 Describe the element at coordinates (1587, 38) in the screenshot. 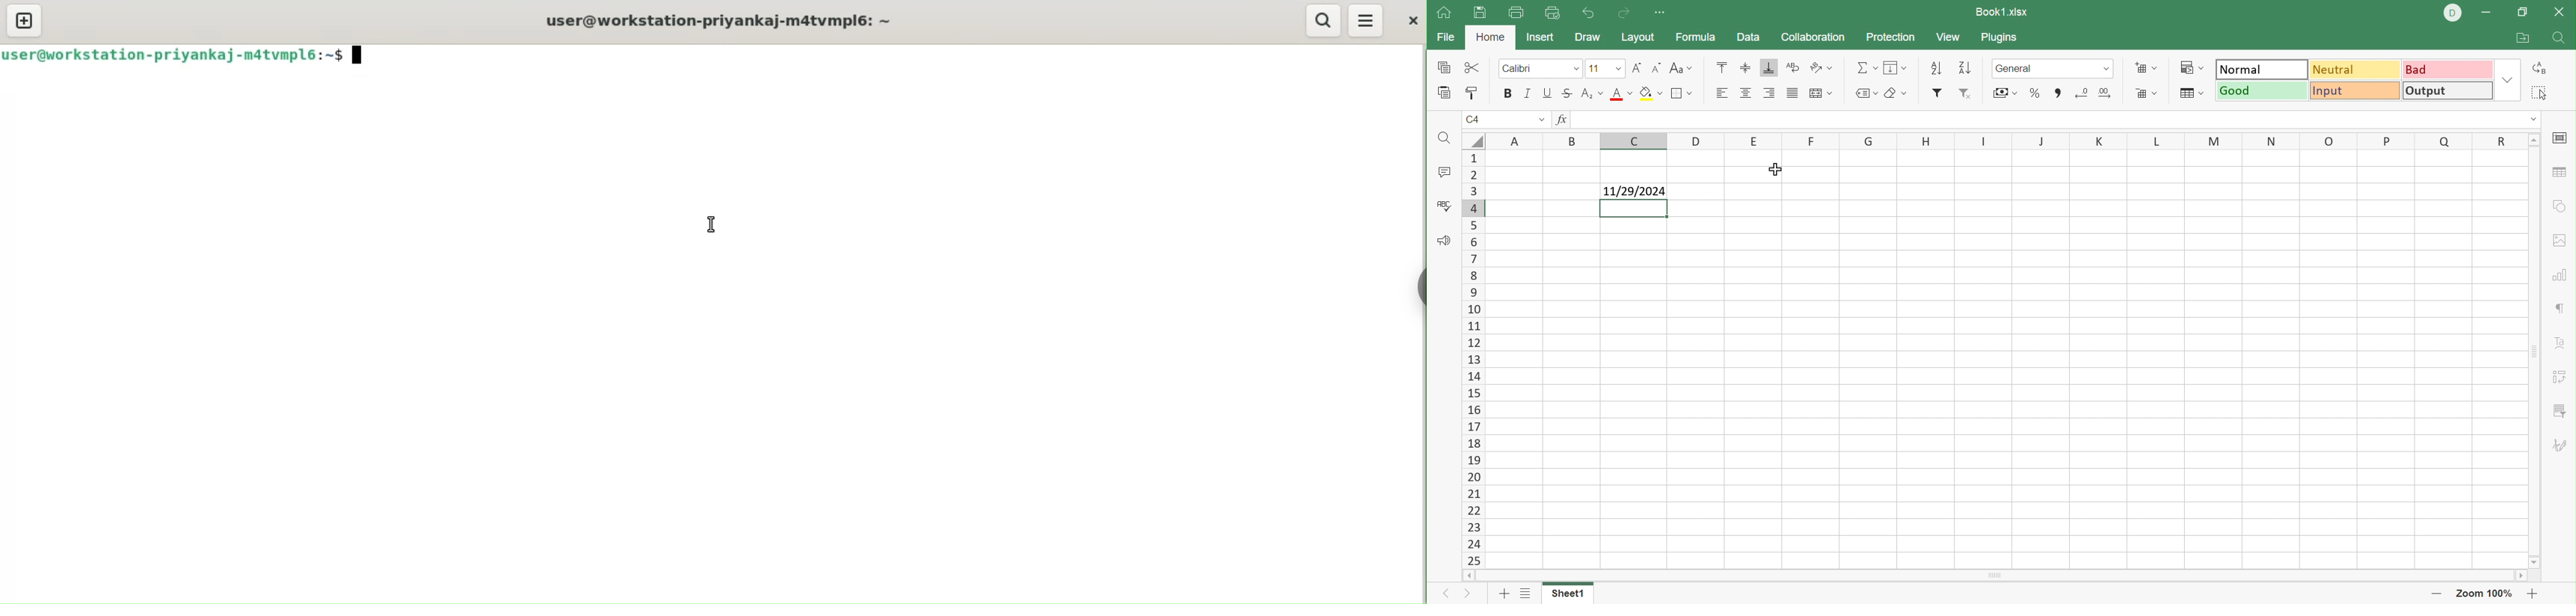

I see `Draw` at that location.